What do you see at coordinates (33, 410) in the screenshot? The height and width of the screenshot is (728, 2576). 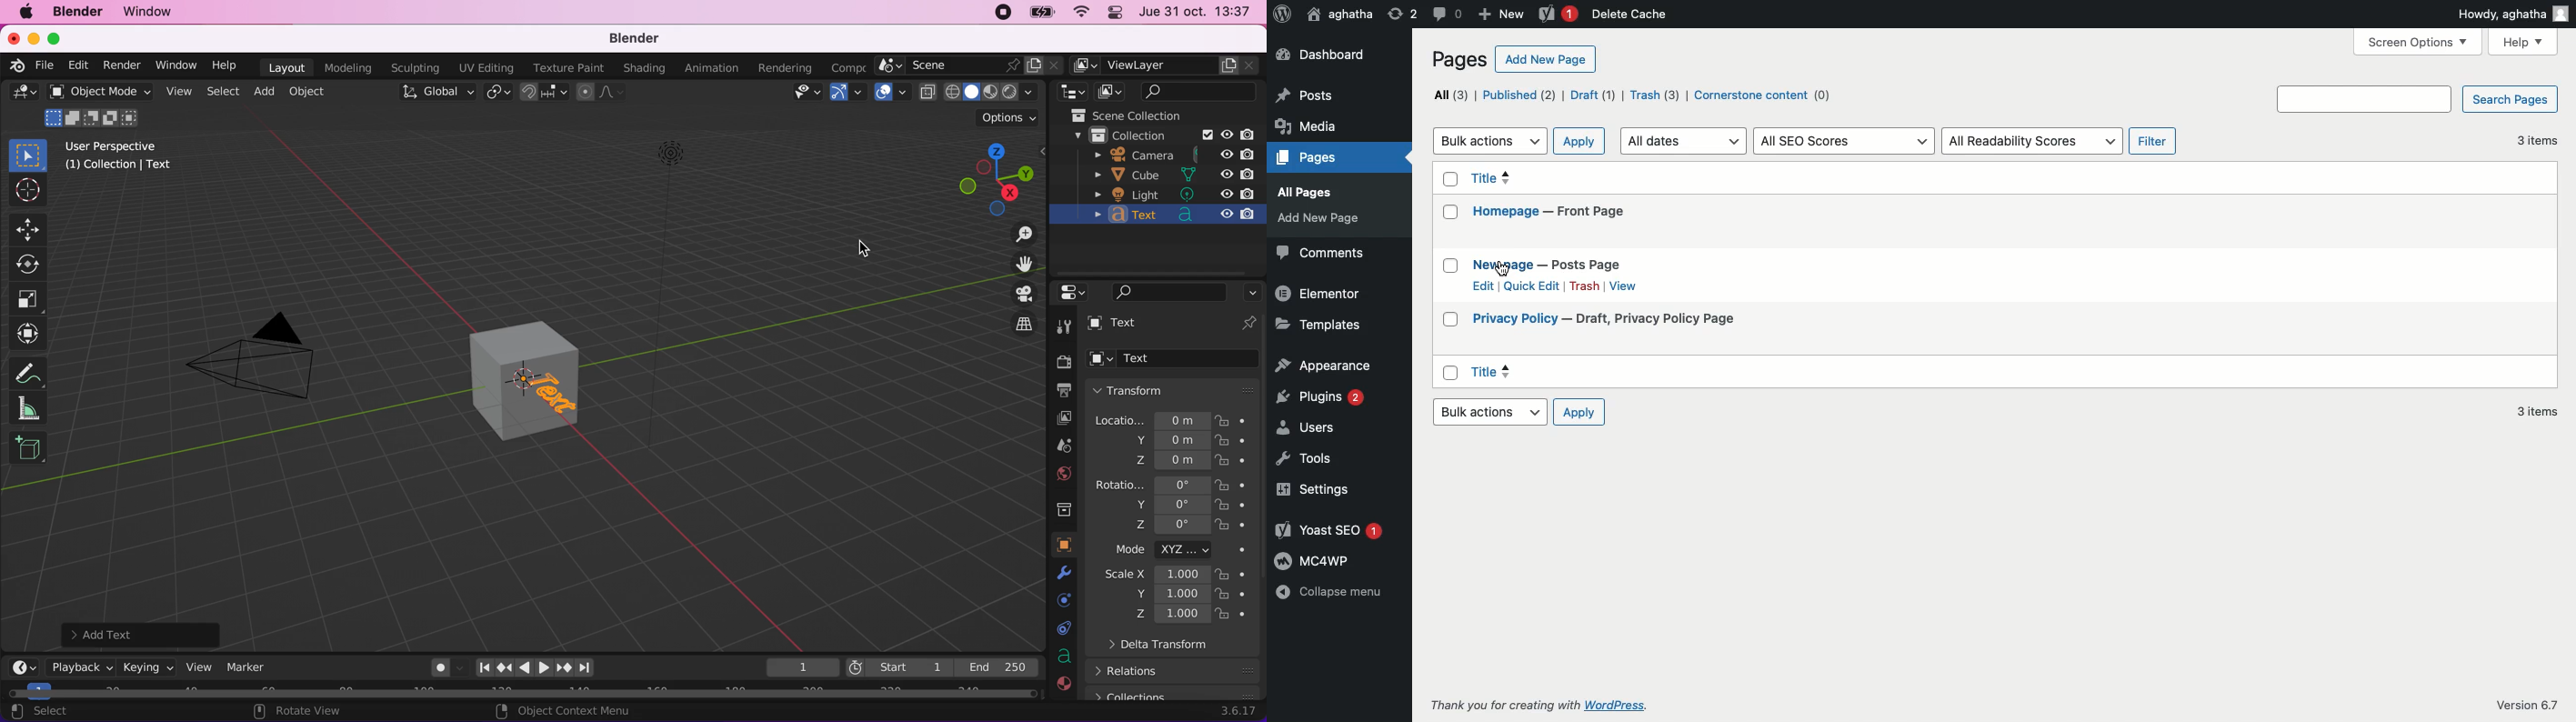 I see `measure` at bounding box center [33, 410].